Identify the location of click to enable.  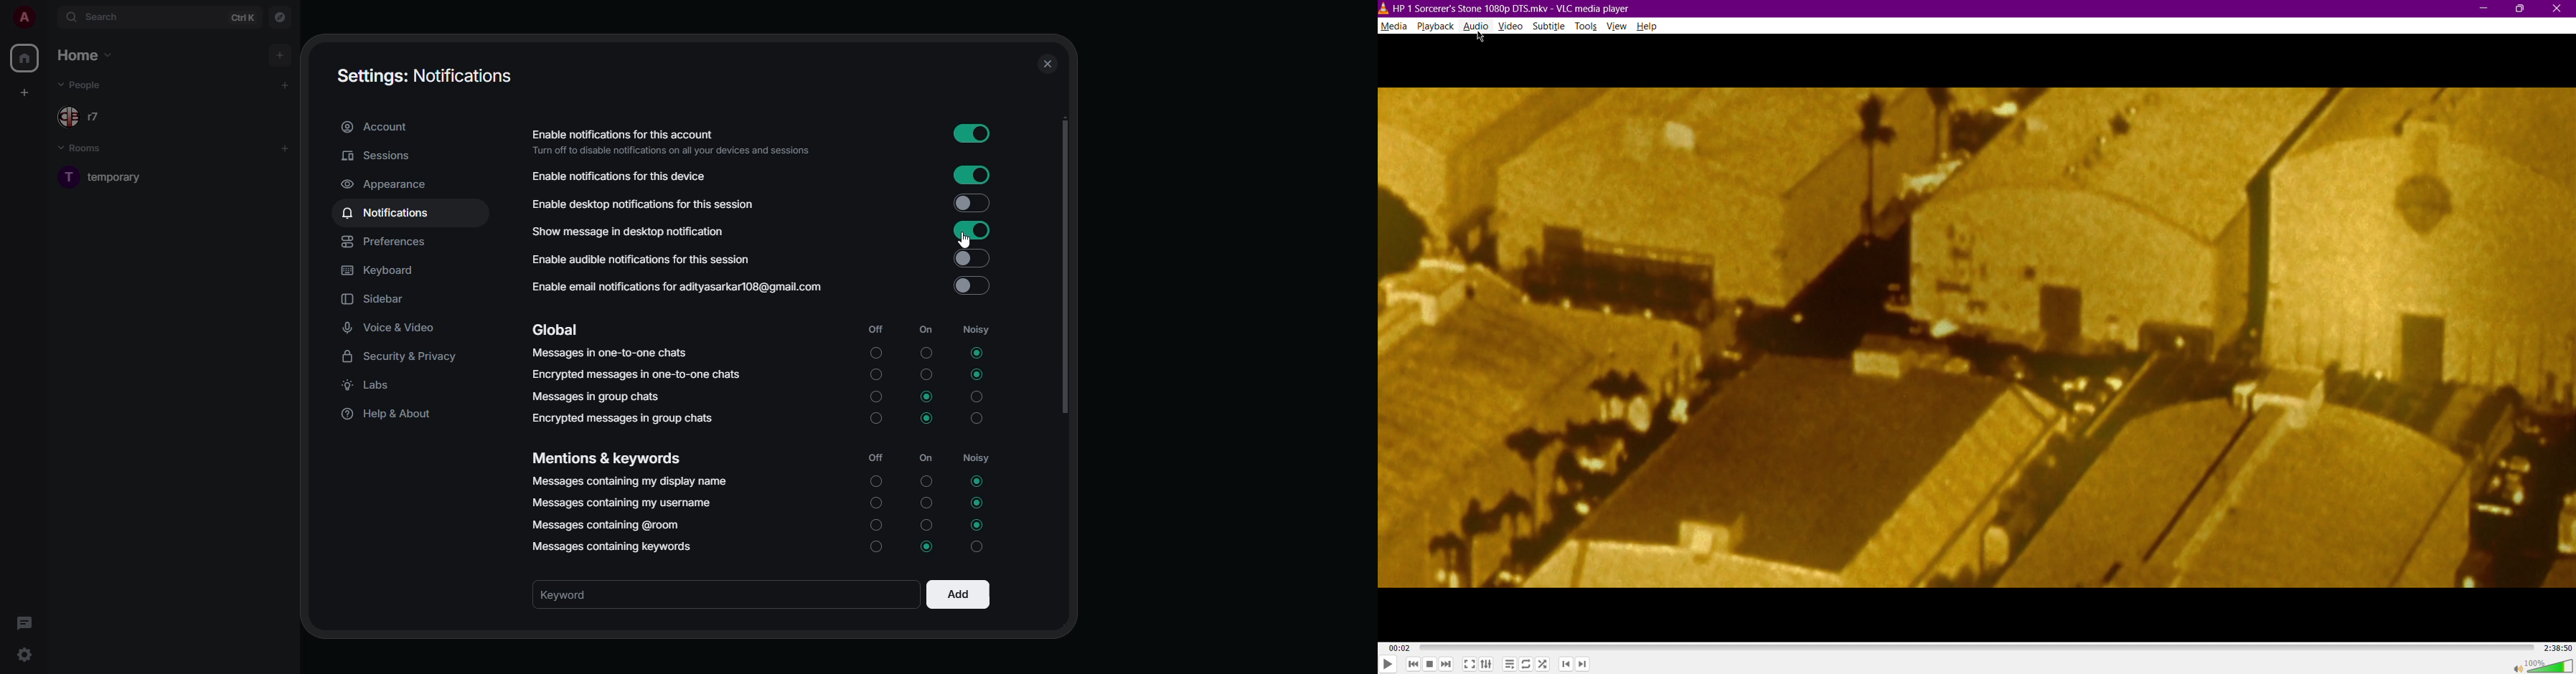
(972, 287).